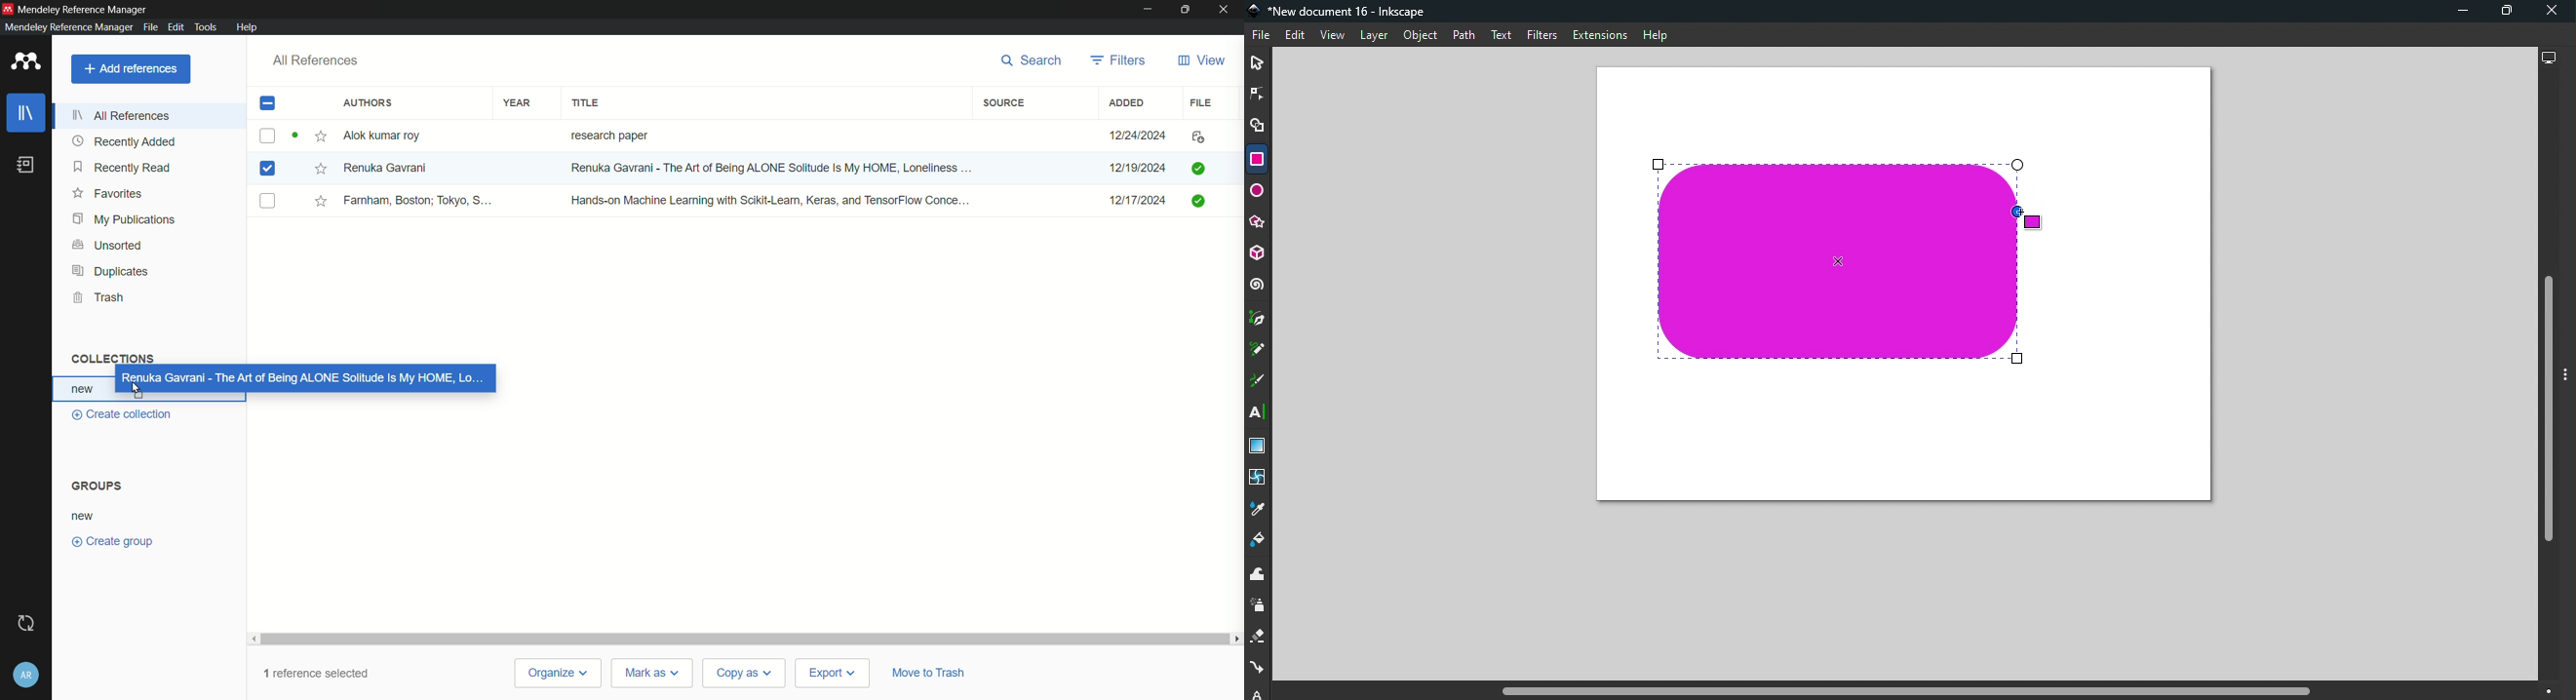 This screenshot has height=700, width=2576. I want to click on collections, so click(112, 360).